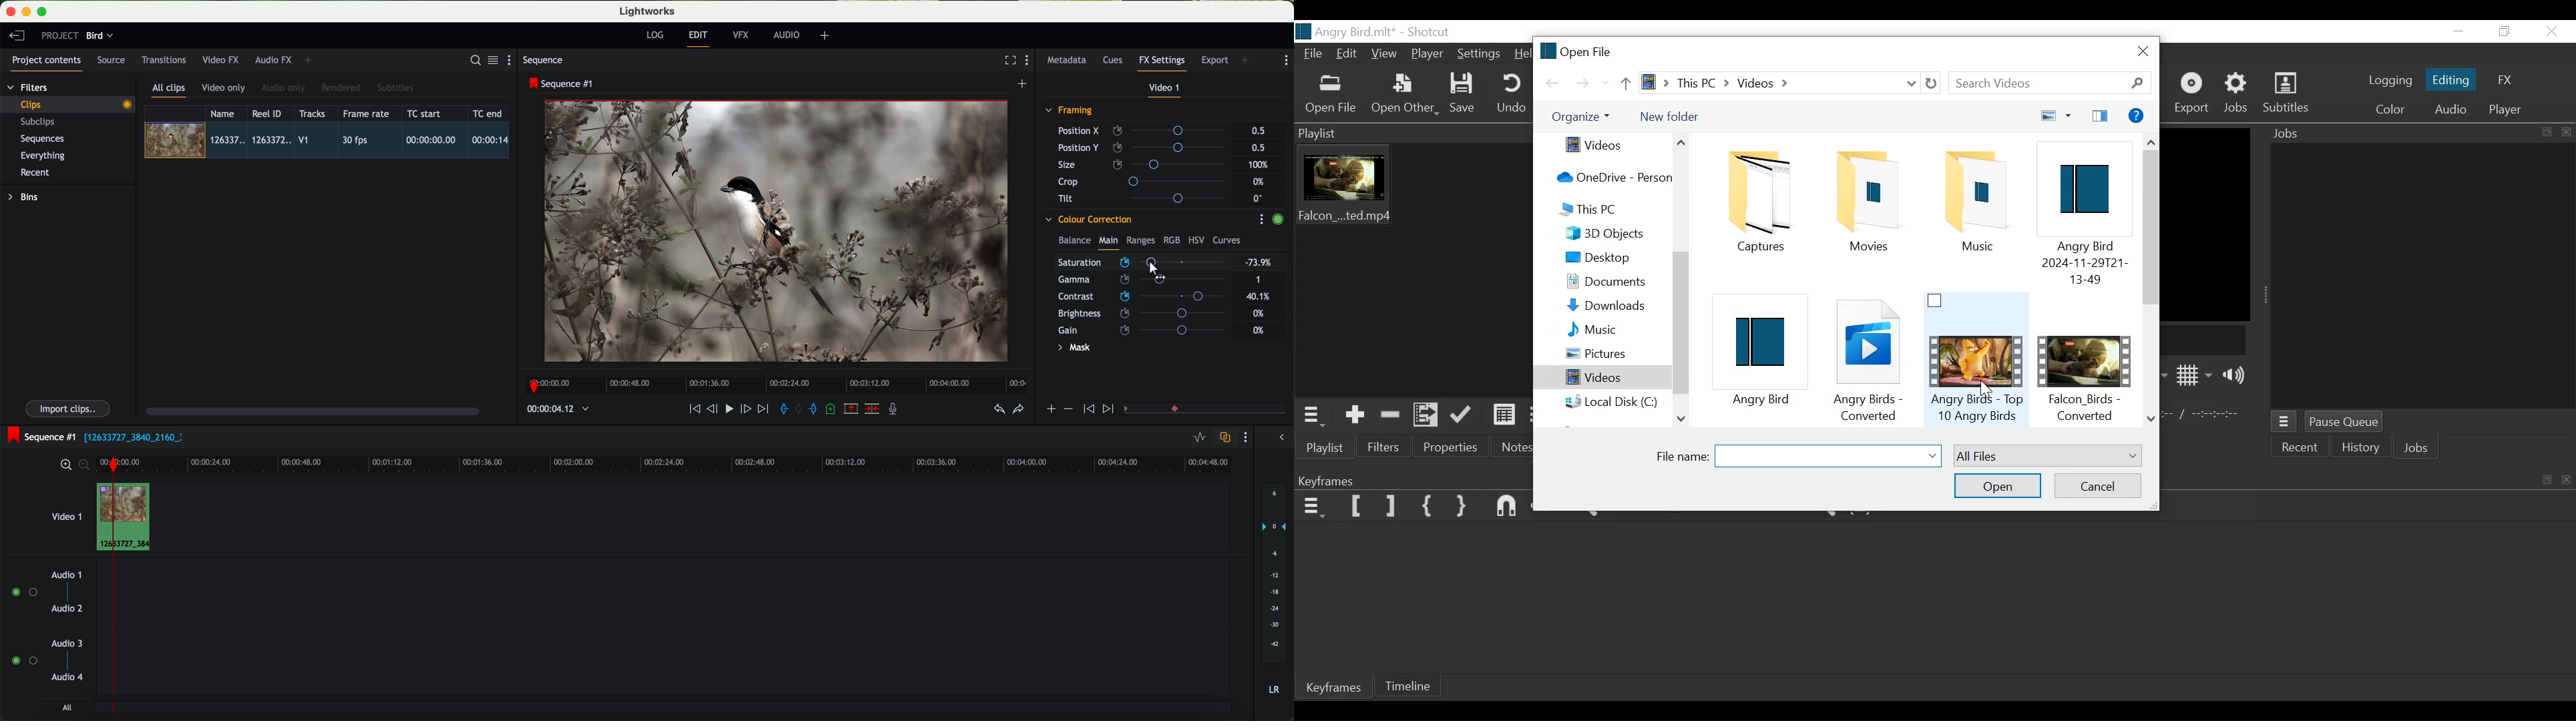 This screenshot has height=728, width=2576. I want to click on 0%, so click(1259, 330).